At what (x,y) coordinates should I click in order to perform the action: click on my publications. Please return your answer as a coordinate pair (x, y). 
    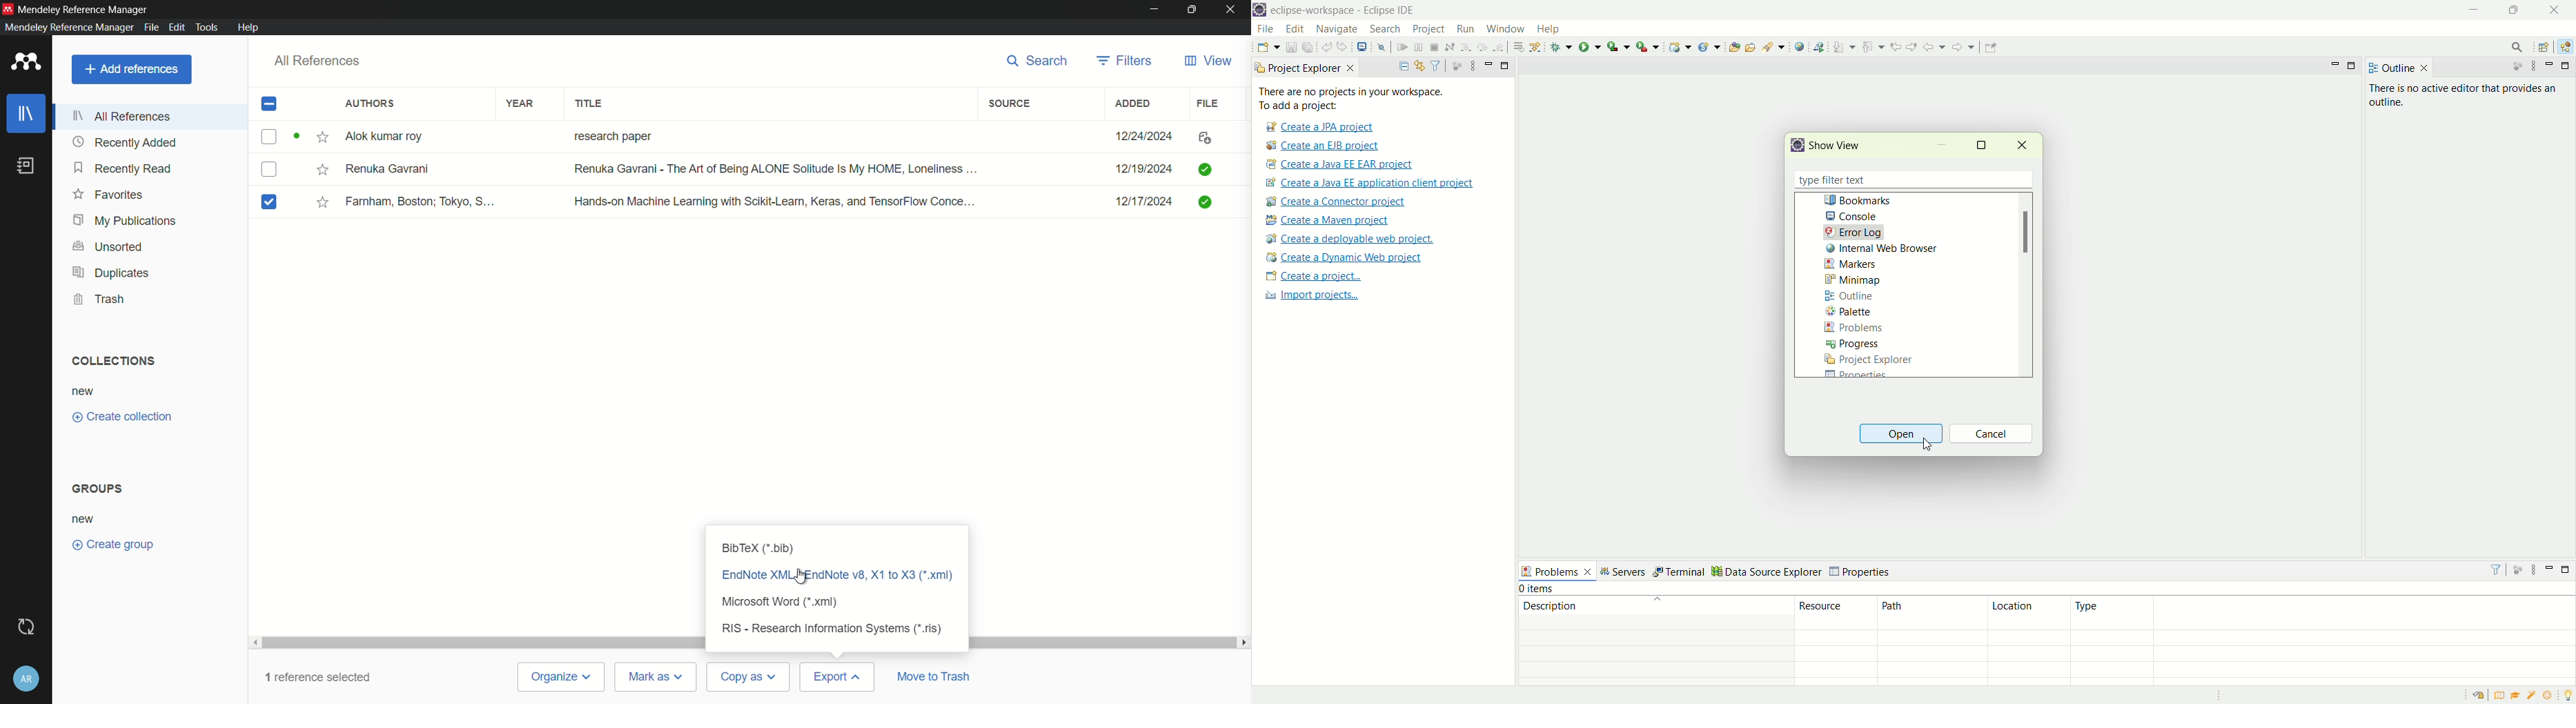
    Looking at the image, I should click on (125, 220).